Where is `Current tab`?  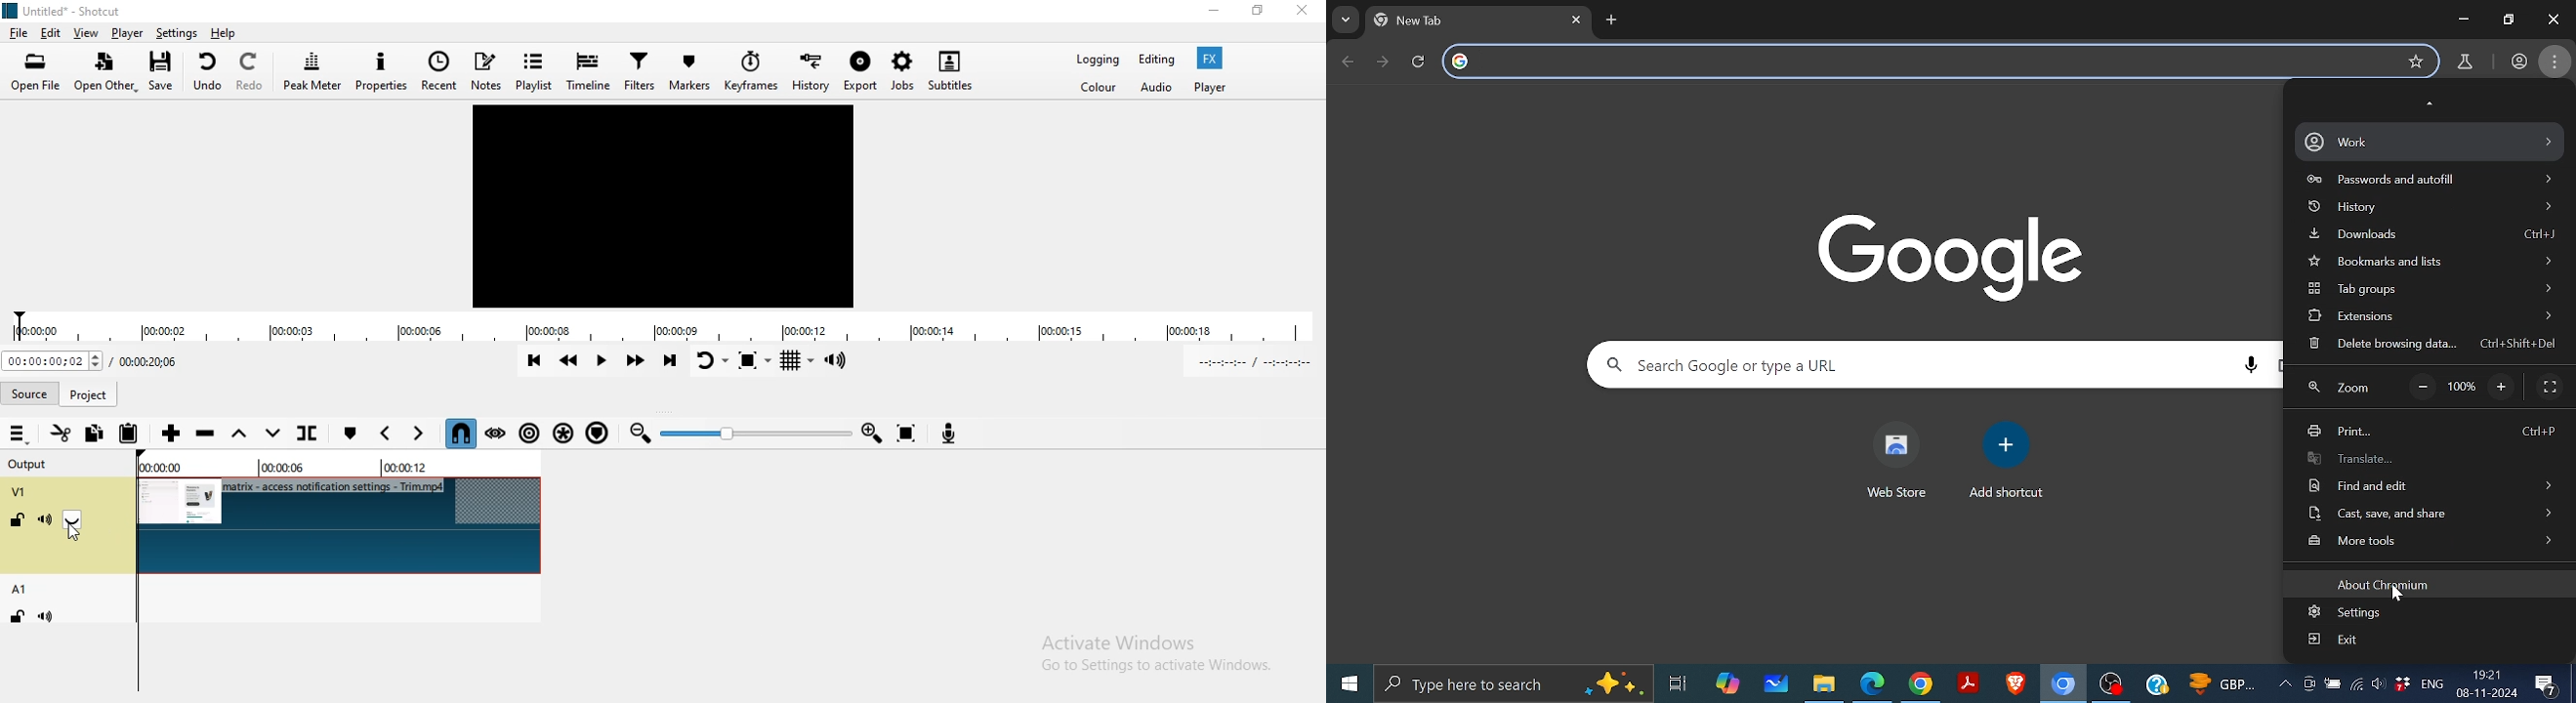
Current tab is located at coordinates (1461, 21).